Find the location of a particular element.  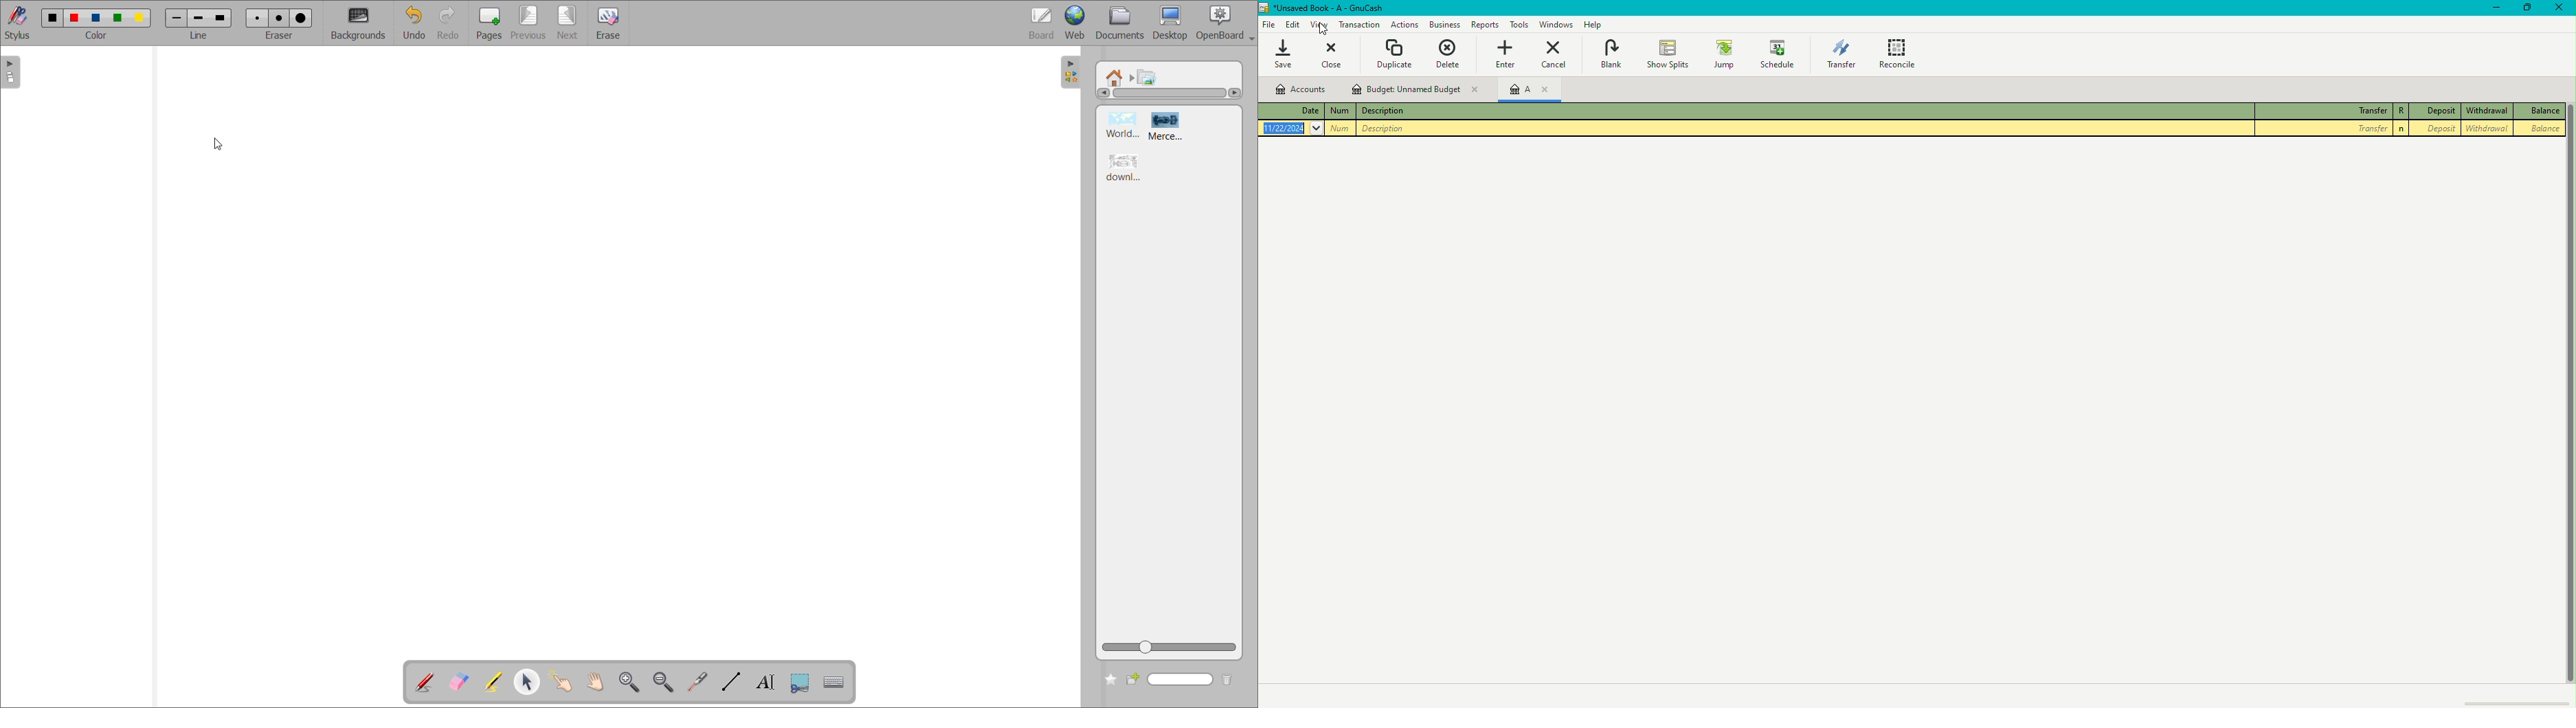

Save is located at coordinates (1291, 57).